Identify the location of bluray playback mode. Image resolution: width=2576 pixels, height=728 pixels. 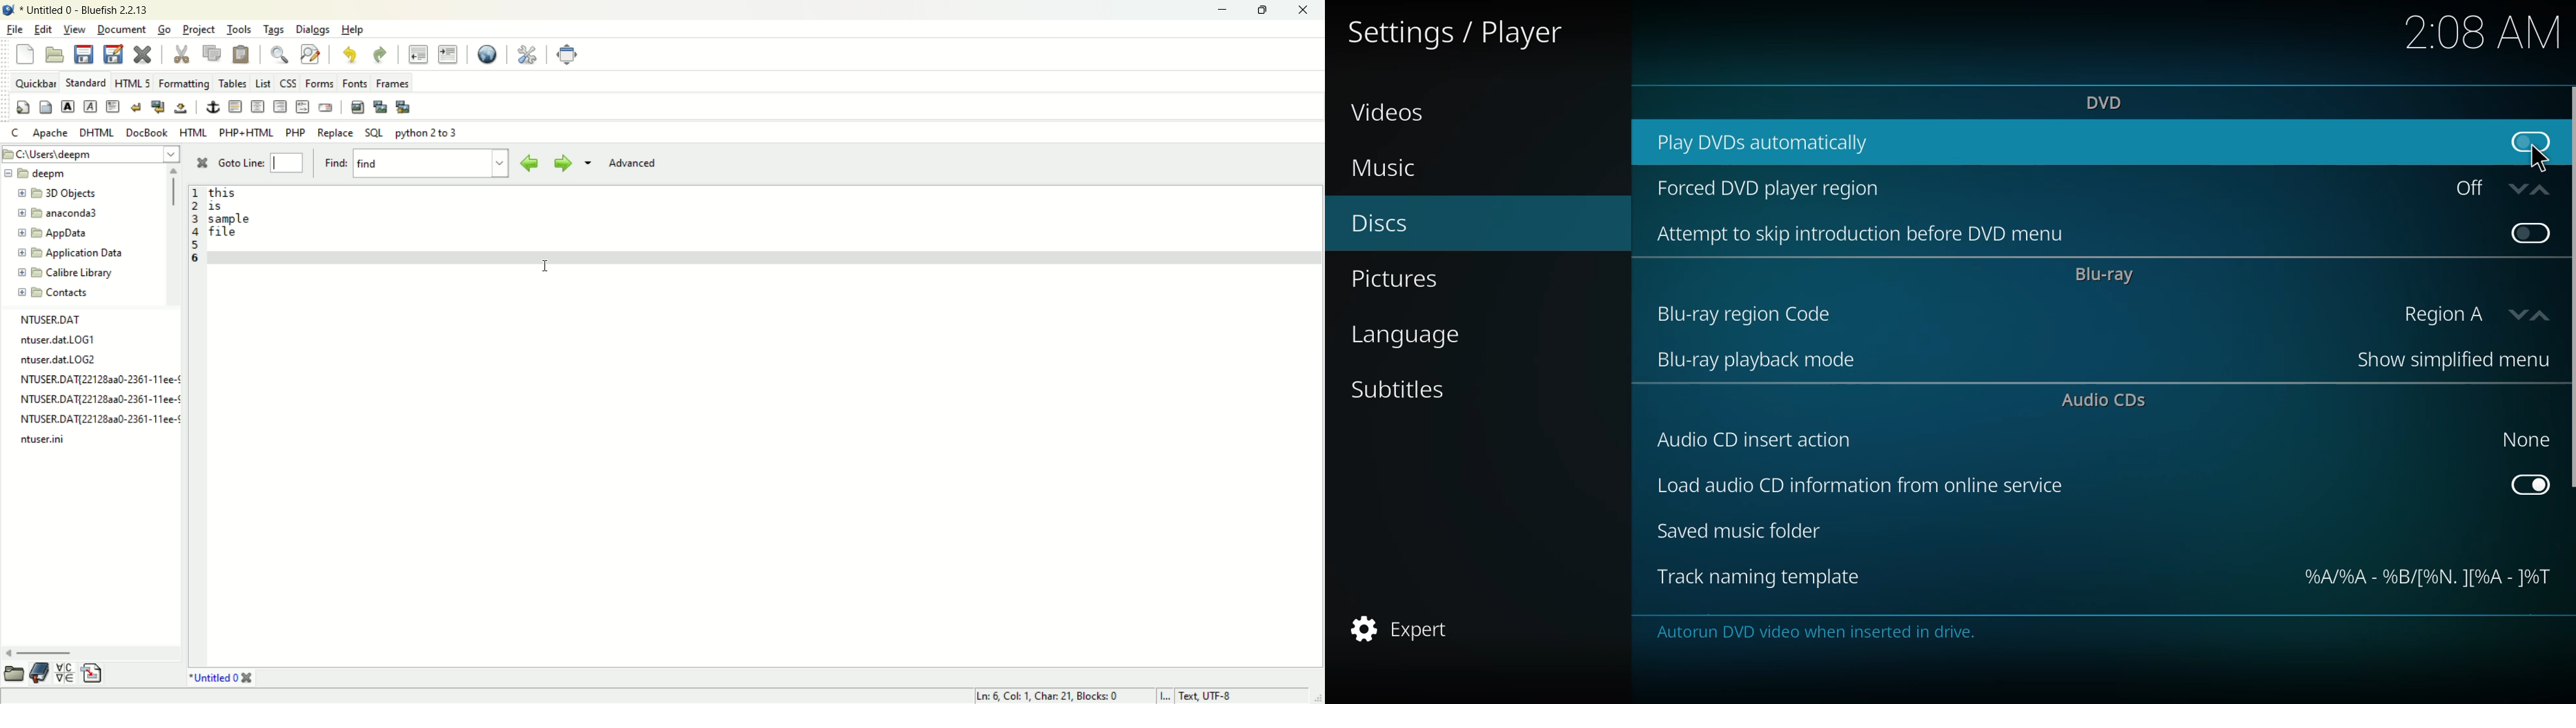
(1758, 362).